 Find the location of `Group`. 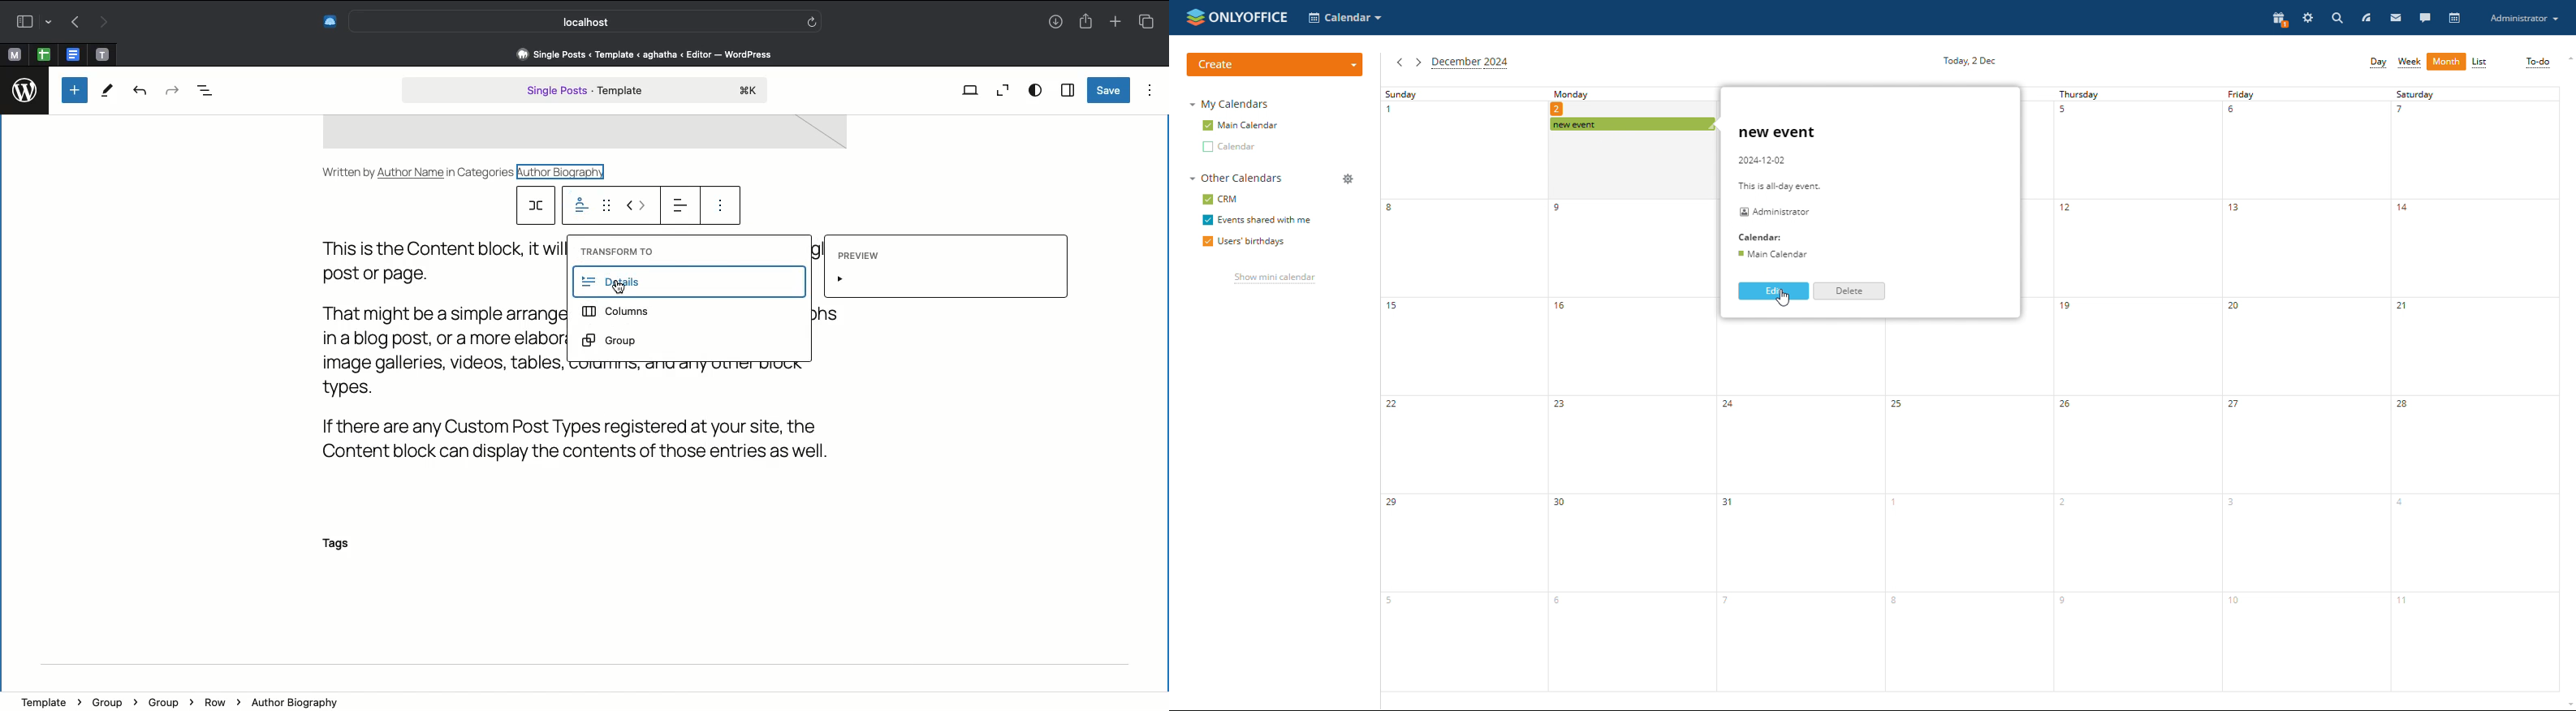

Group is located at coordinates (112, 700).